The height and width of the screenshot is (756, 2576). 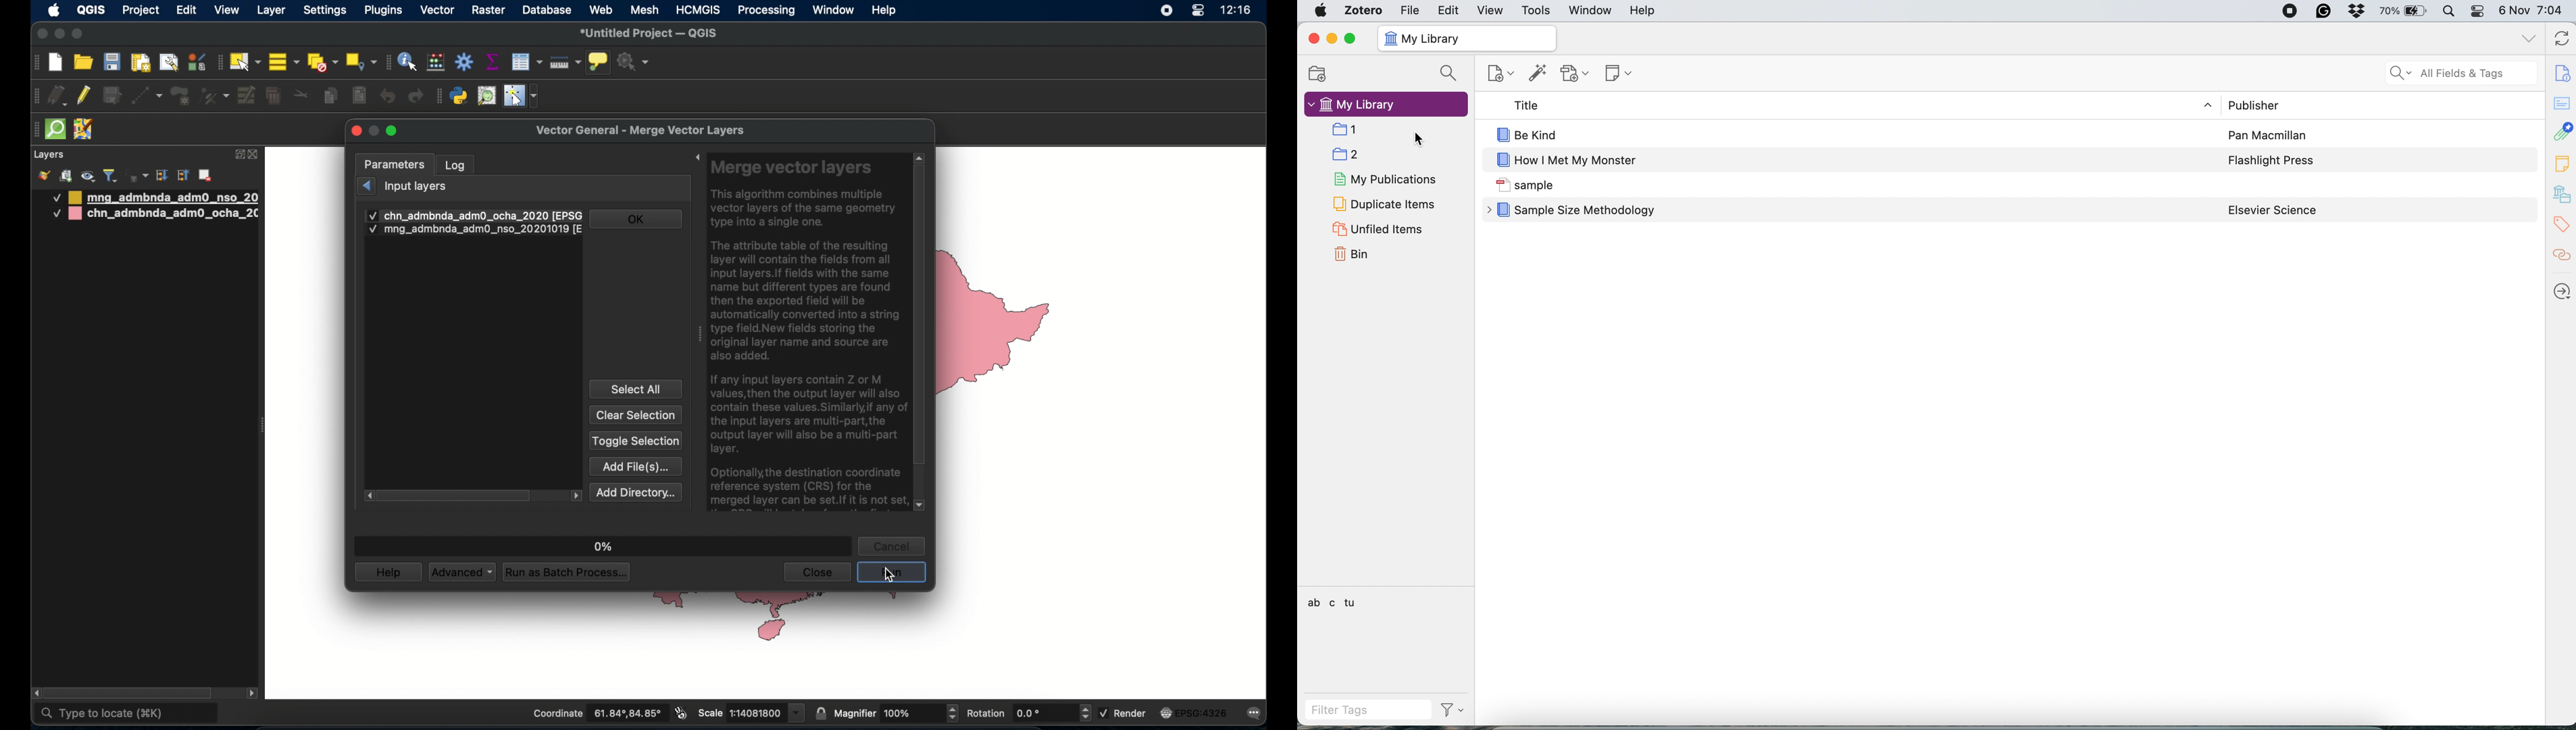 I want to click on related, so click(x=2562, y=258).